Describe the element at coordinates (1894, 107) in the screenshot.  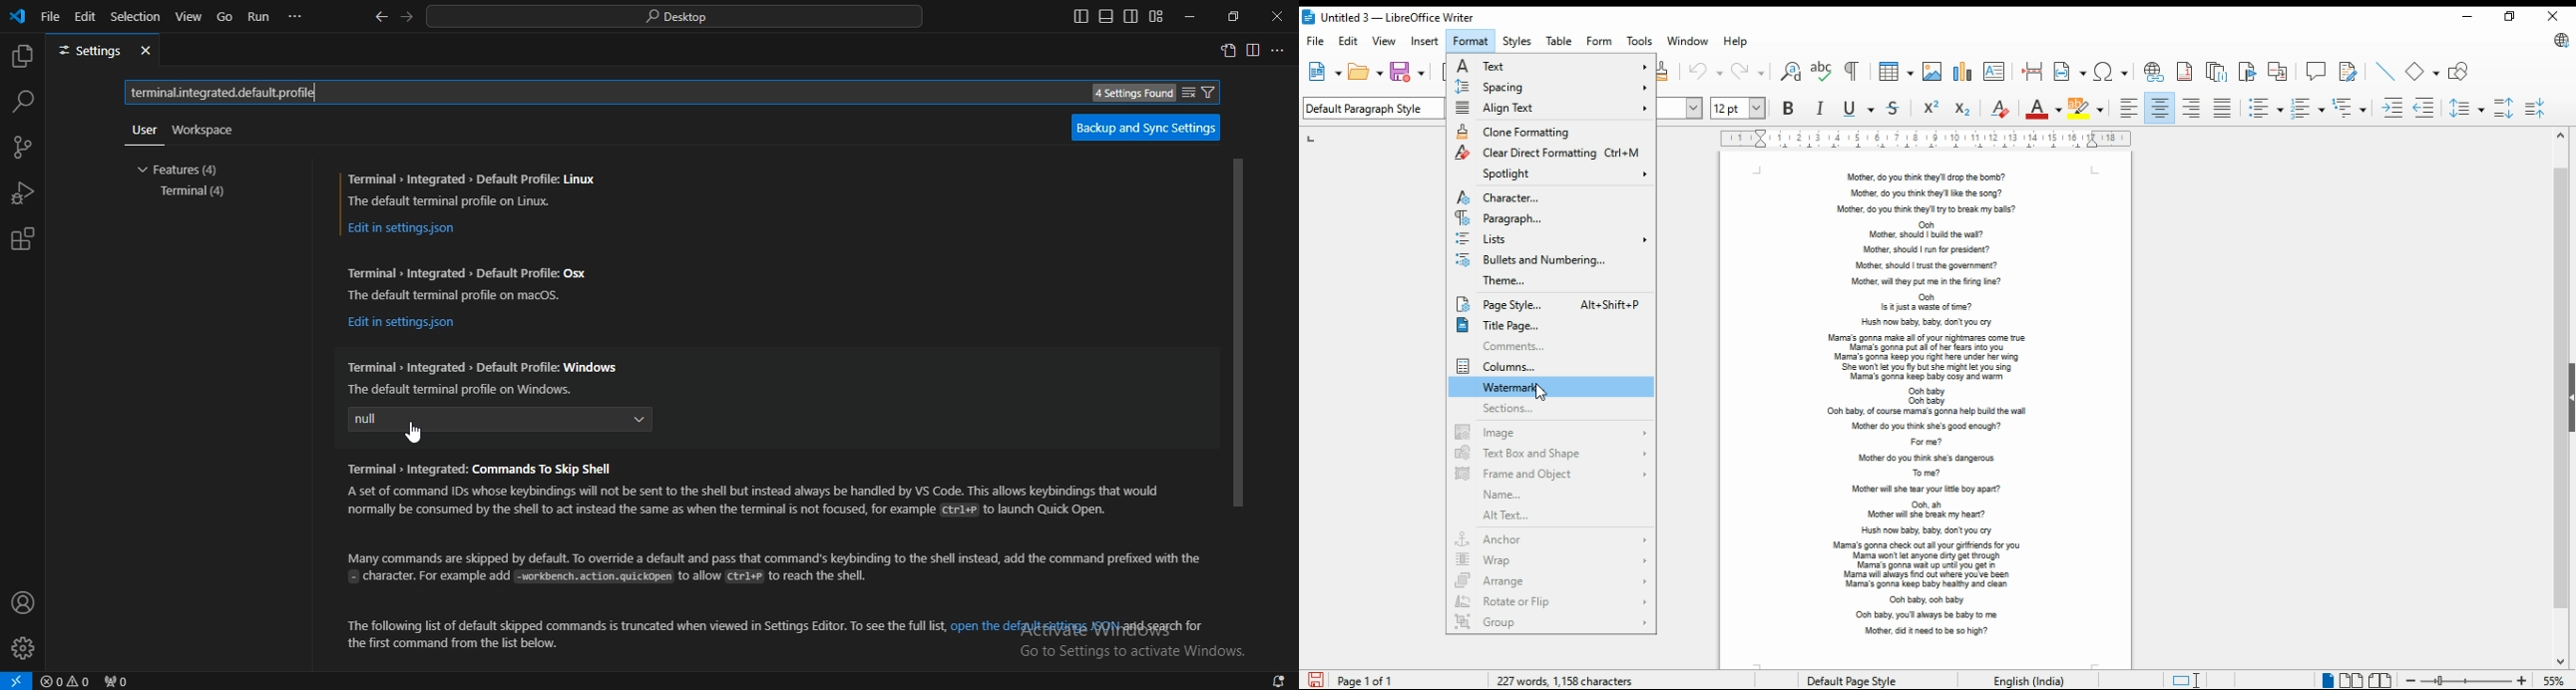
I see `strikethrough` at that location.